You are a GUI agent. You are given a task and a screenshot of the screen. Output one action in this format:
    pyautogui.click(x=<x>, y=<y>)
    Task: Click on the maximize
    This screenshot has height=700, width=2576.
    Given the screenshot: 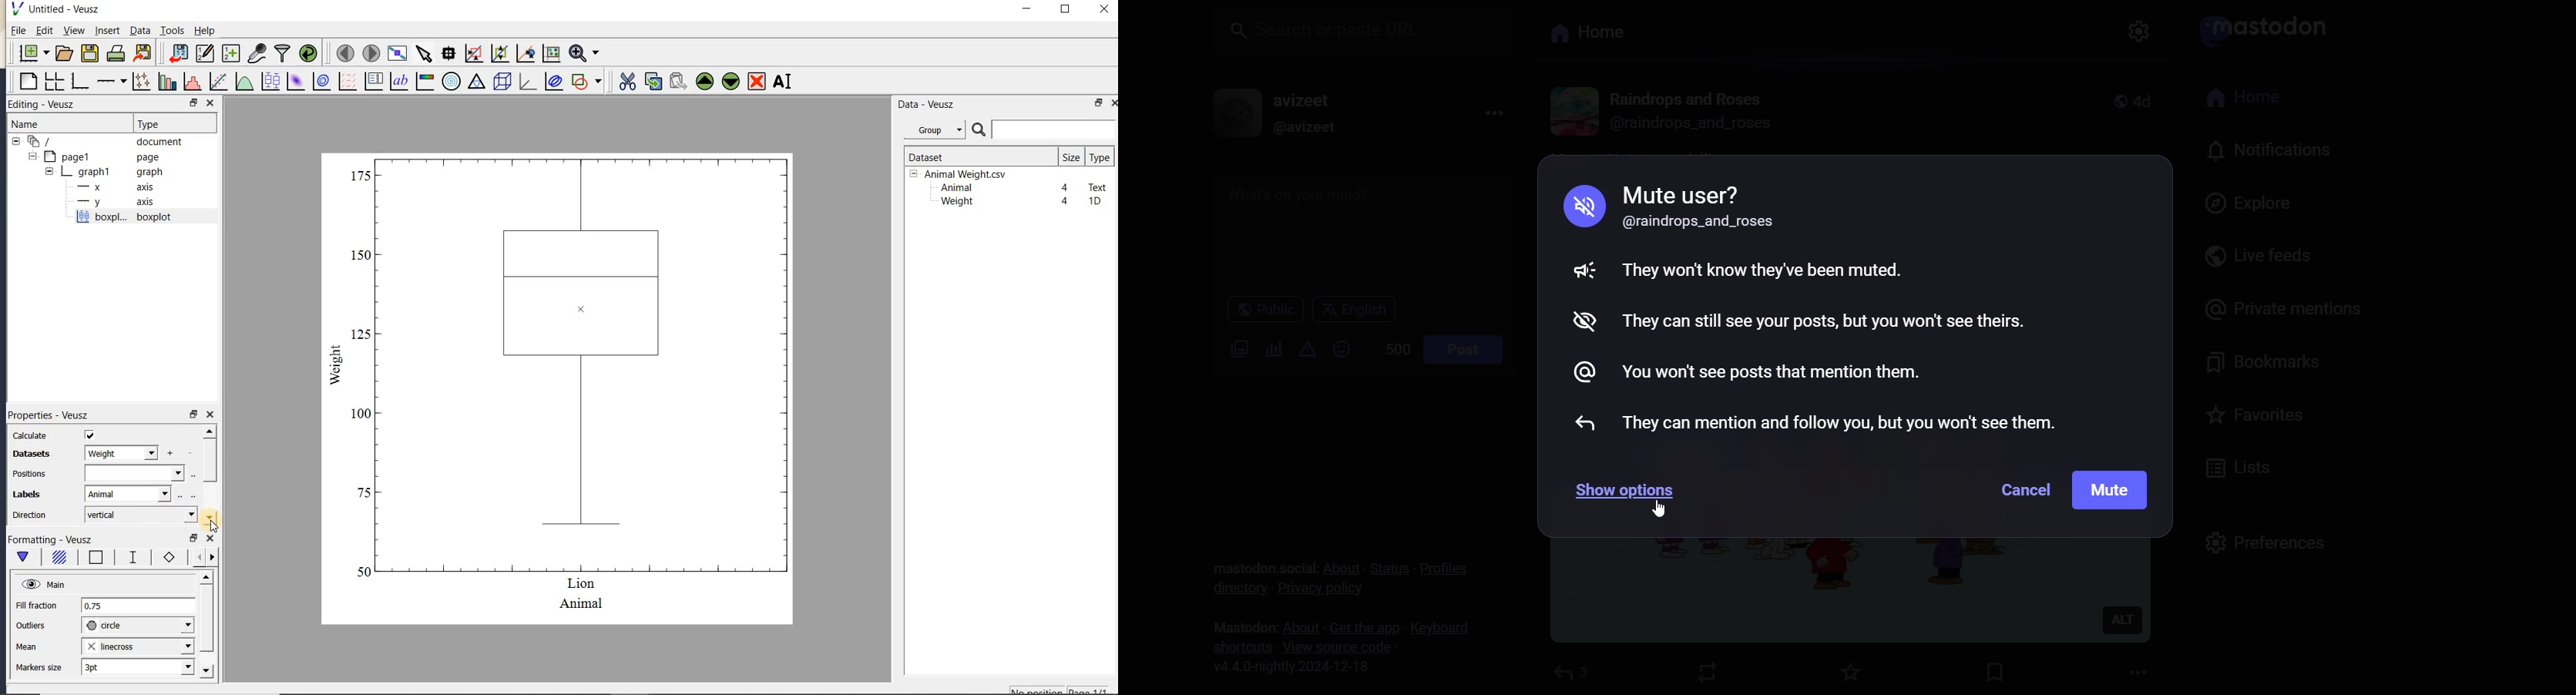 What is the action you would take?
    pyautogui.click(x=1066, y=9)
    